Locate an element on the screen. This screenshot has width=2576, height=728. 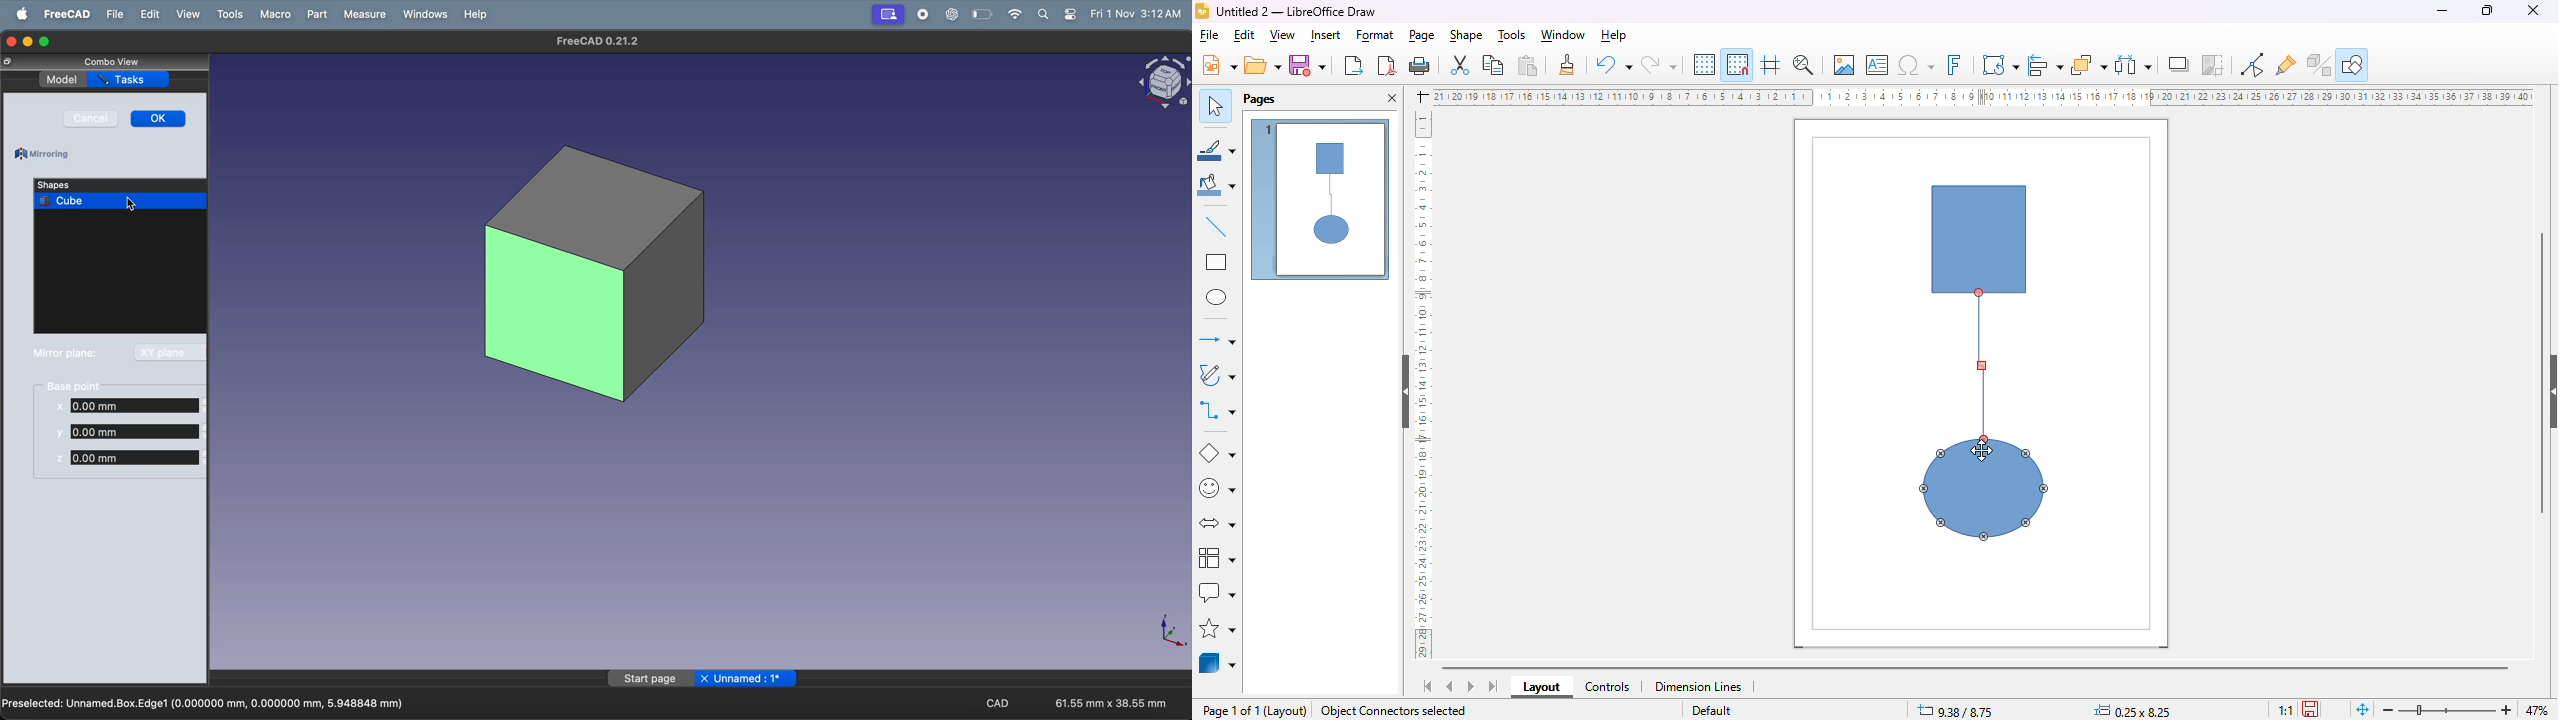
paste is located at coordinates (1528, 65).